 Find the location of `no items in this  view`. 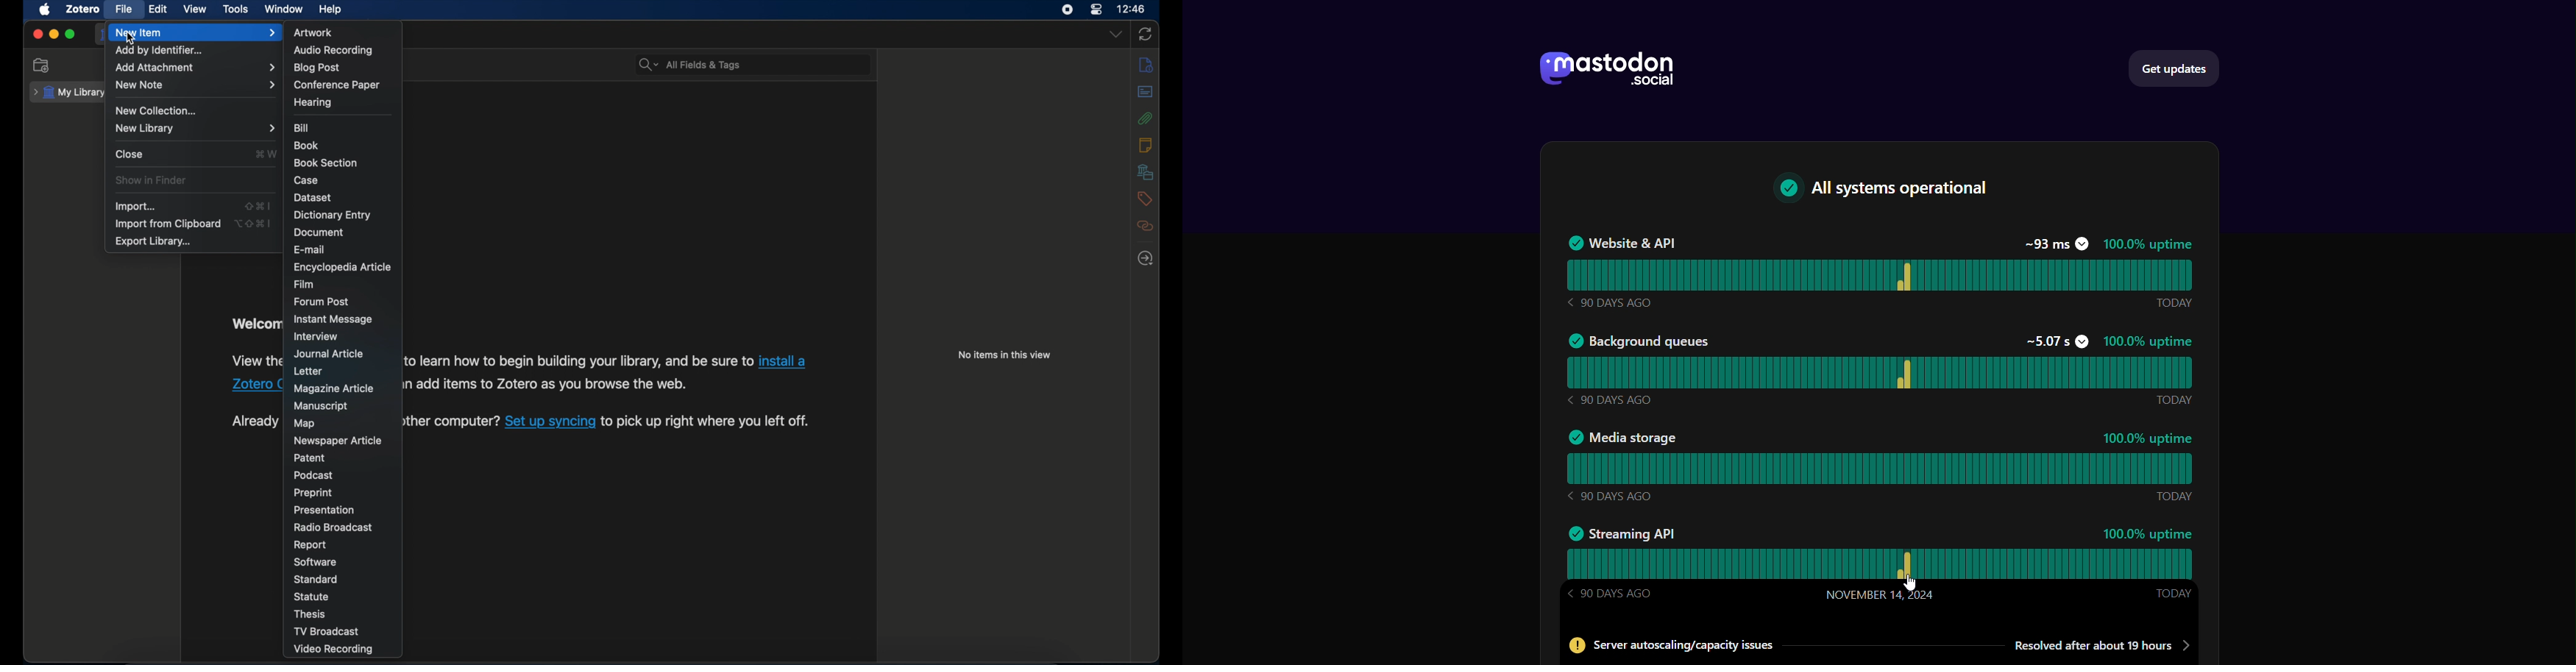

no items in this  view is located at coordinates (1005, 355).